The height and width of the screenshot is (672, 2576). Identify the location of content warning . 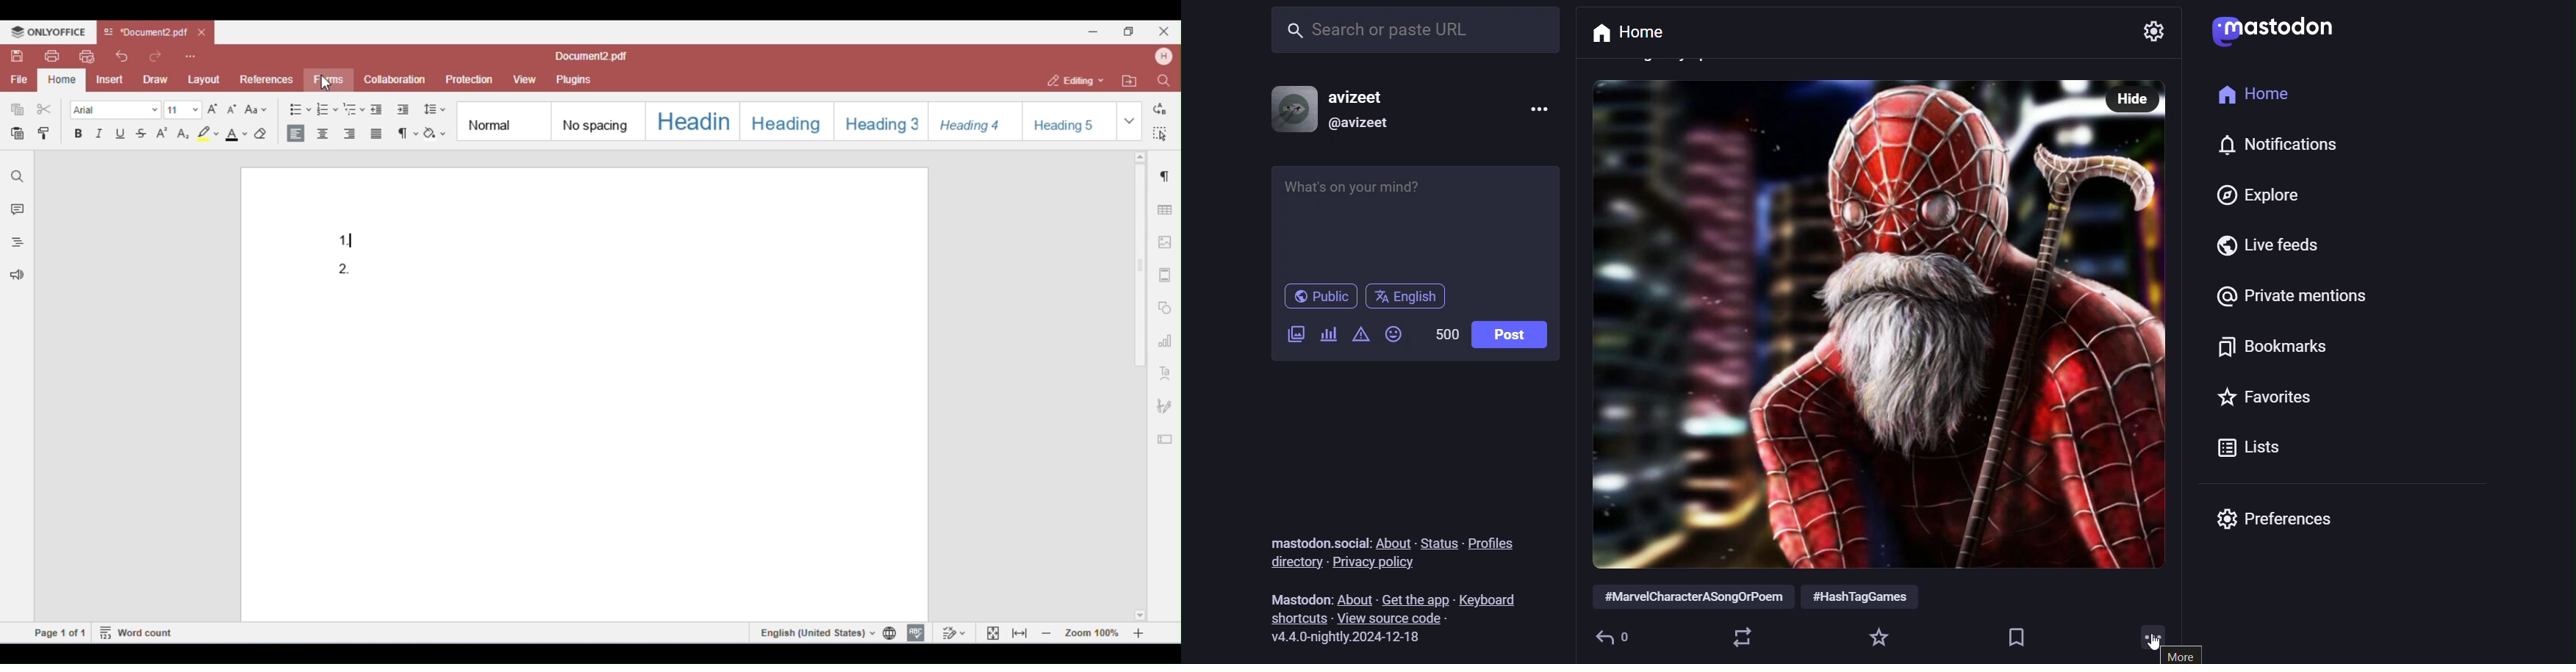
(1328, 335).